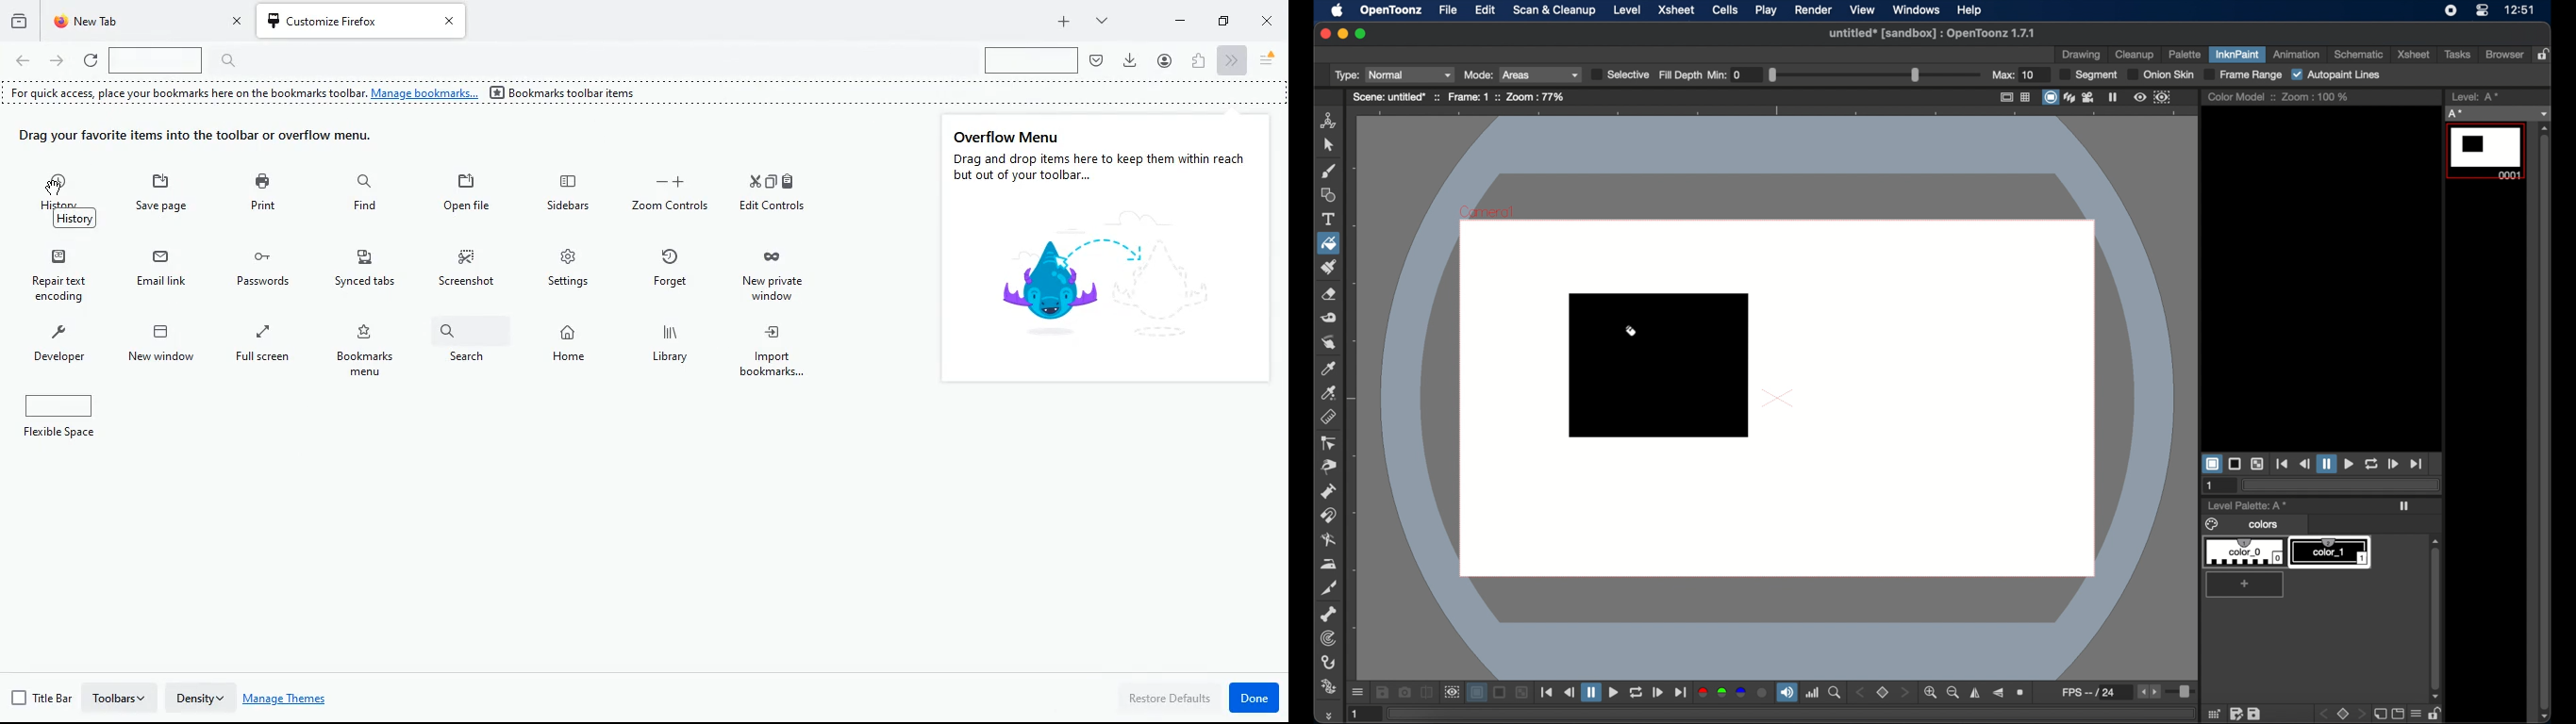 The width and height of the screenshot is (2576, 728). Describe the element at coordinates (1130, 59) in the screenshot. I see `Download` at that location.